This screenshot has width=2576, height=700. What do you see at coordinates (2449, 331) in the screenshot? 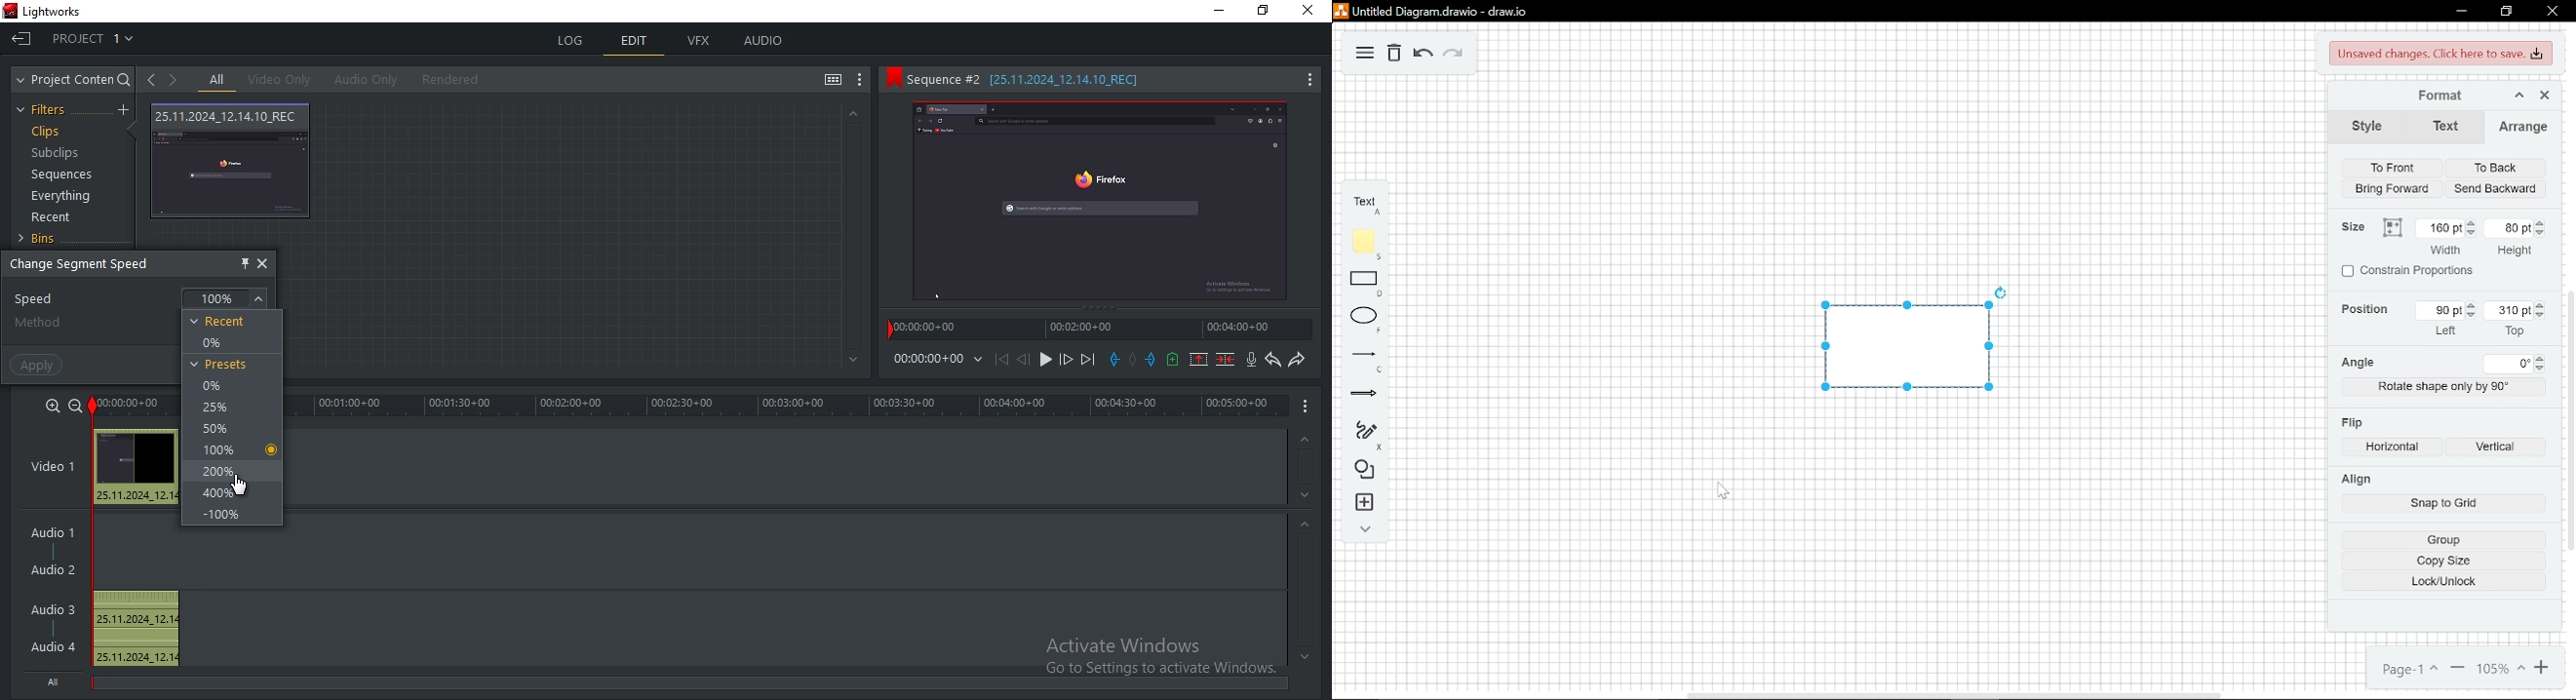
I see `left` at bounding box center [2449, 331].